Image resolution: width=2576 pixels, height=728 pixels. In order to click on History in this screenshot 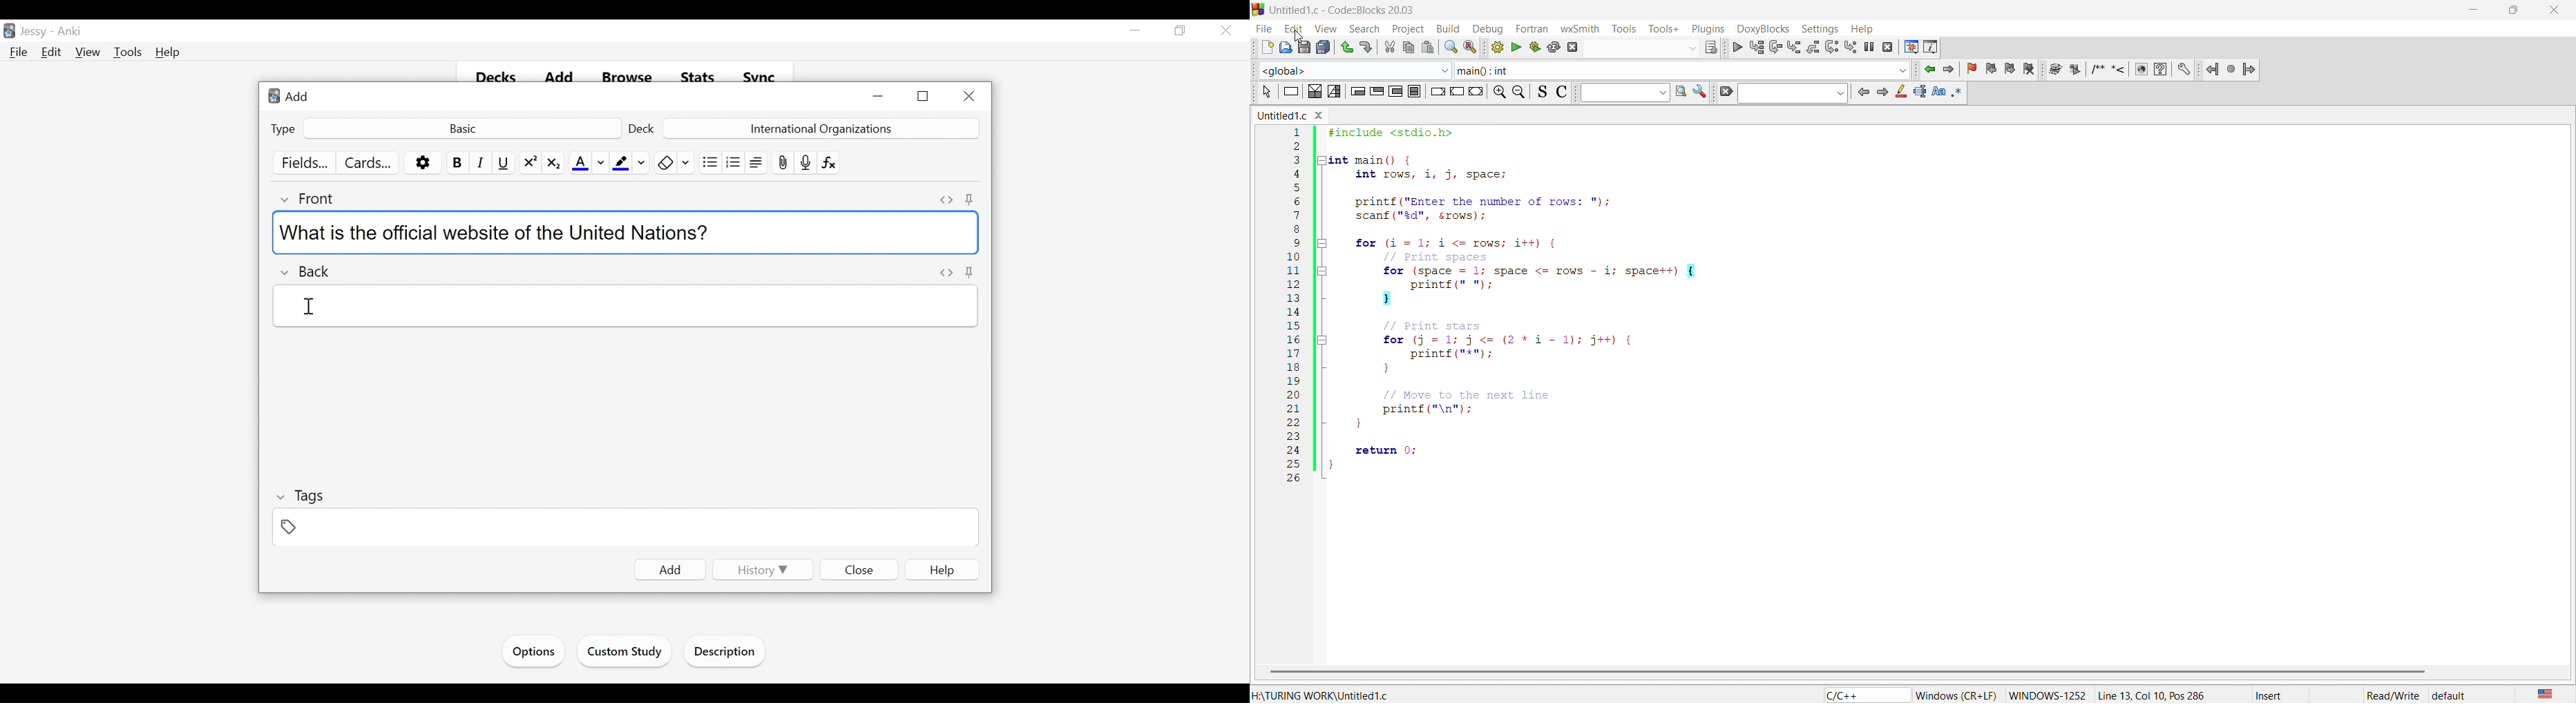, I will do `click(761, 572)`.